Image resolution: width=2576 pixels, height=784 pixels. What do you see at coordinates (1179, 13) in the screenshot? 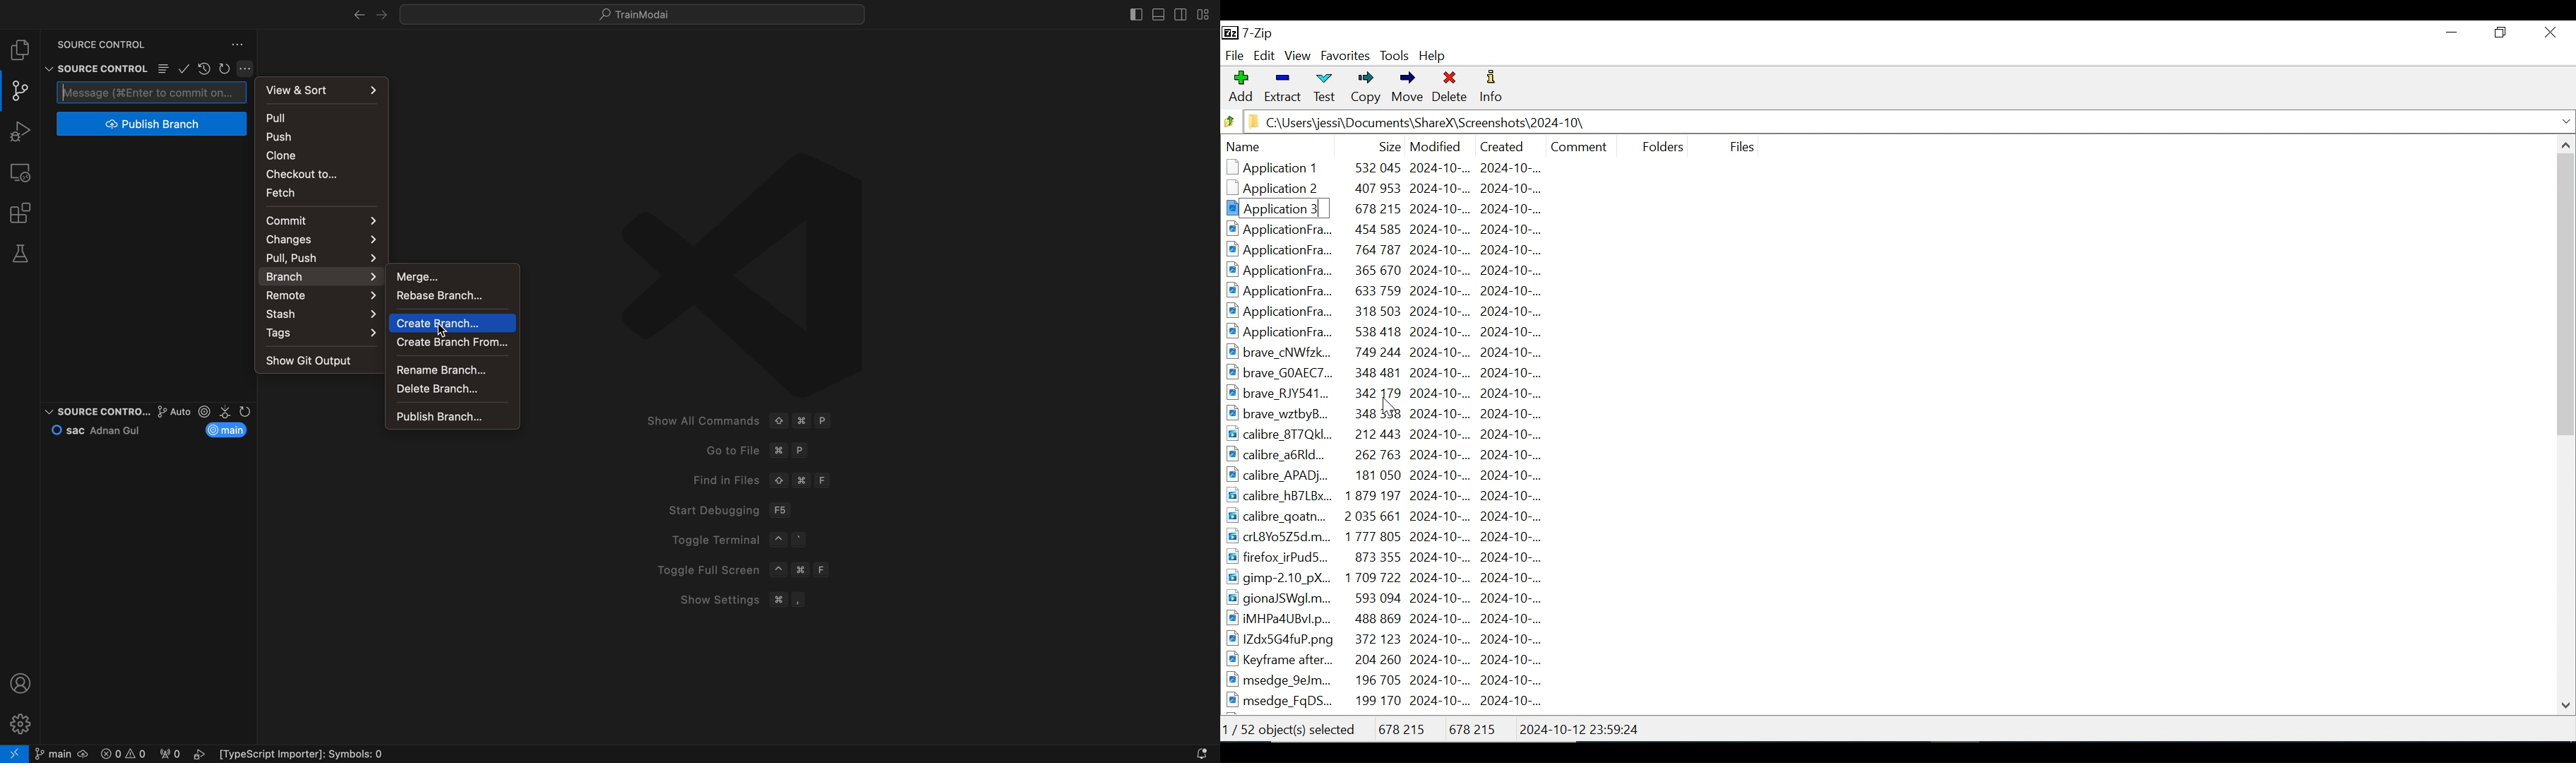
I see `toggle secondary bar` at bounding box center [1179, 13].